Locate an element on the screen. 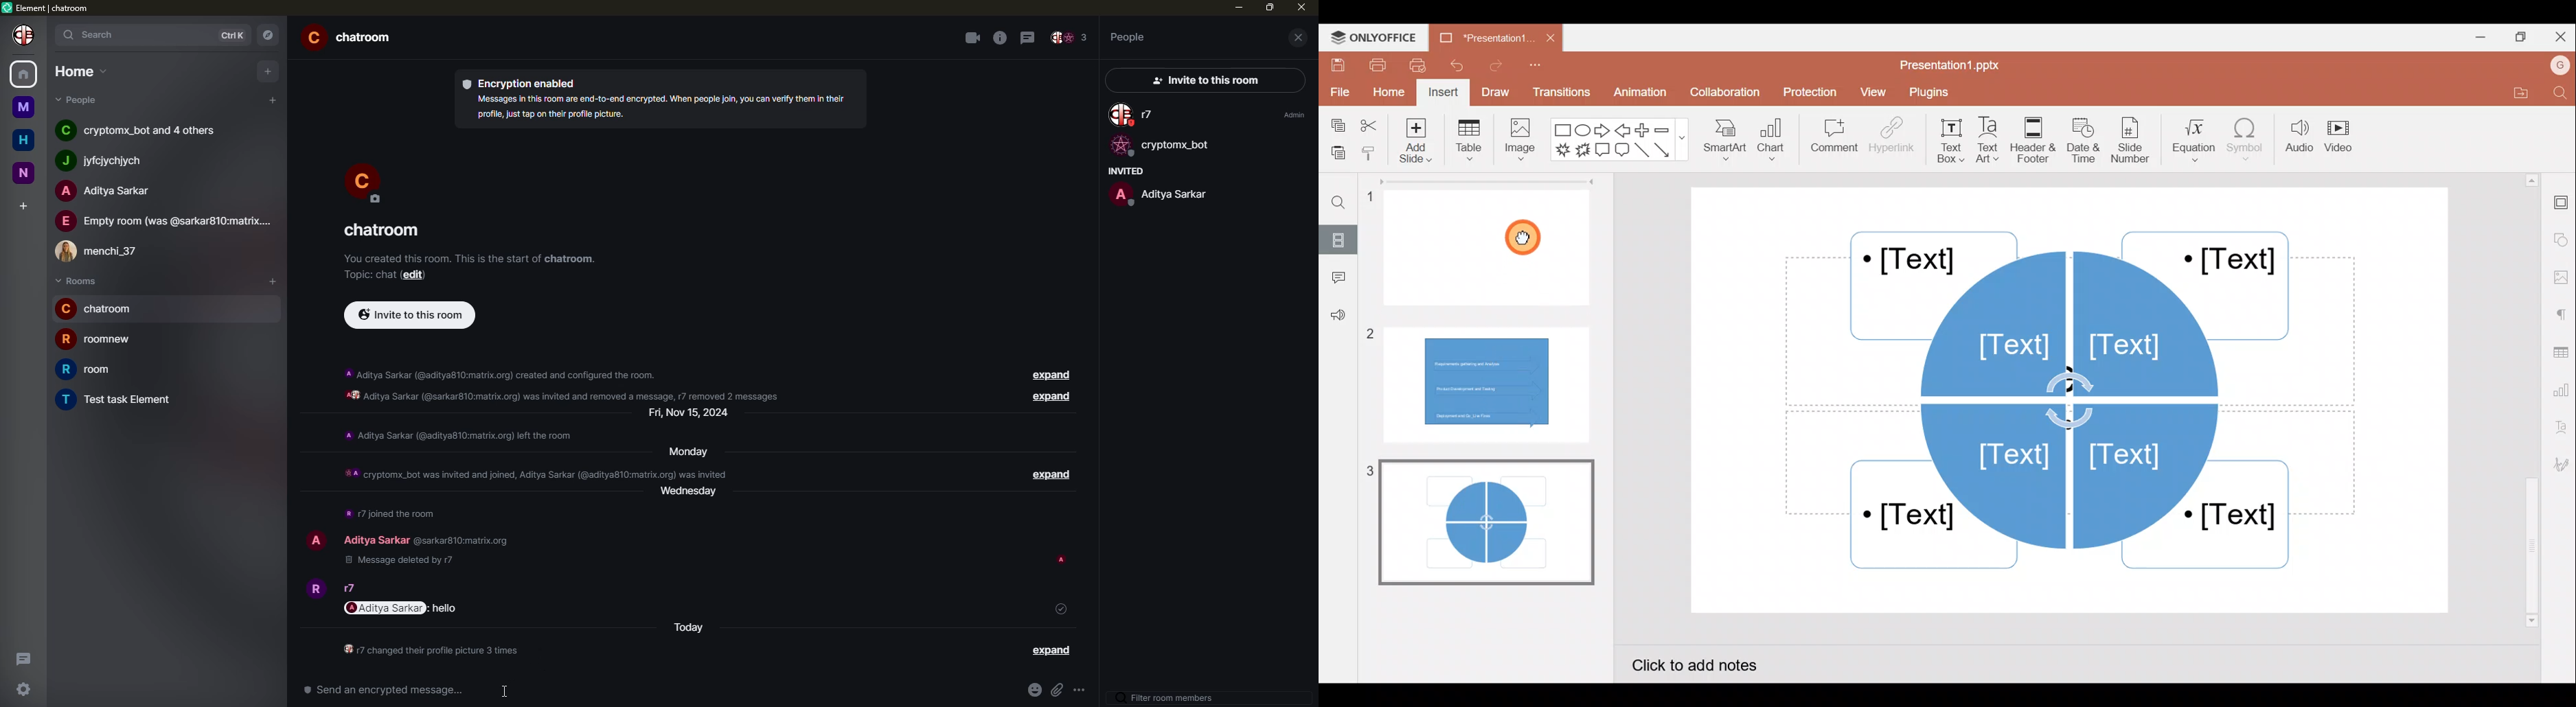 This screenshot has height=728, width=2576. expand is located at coordinates (1052, 650).